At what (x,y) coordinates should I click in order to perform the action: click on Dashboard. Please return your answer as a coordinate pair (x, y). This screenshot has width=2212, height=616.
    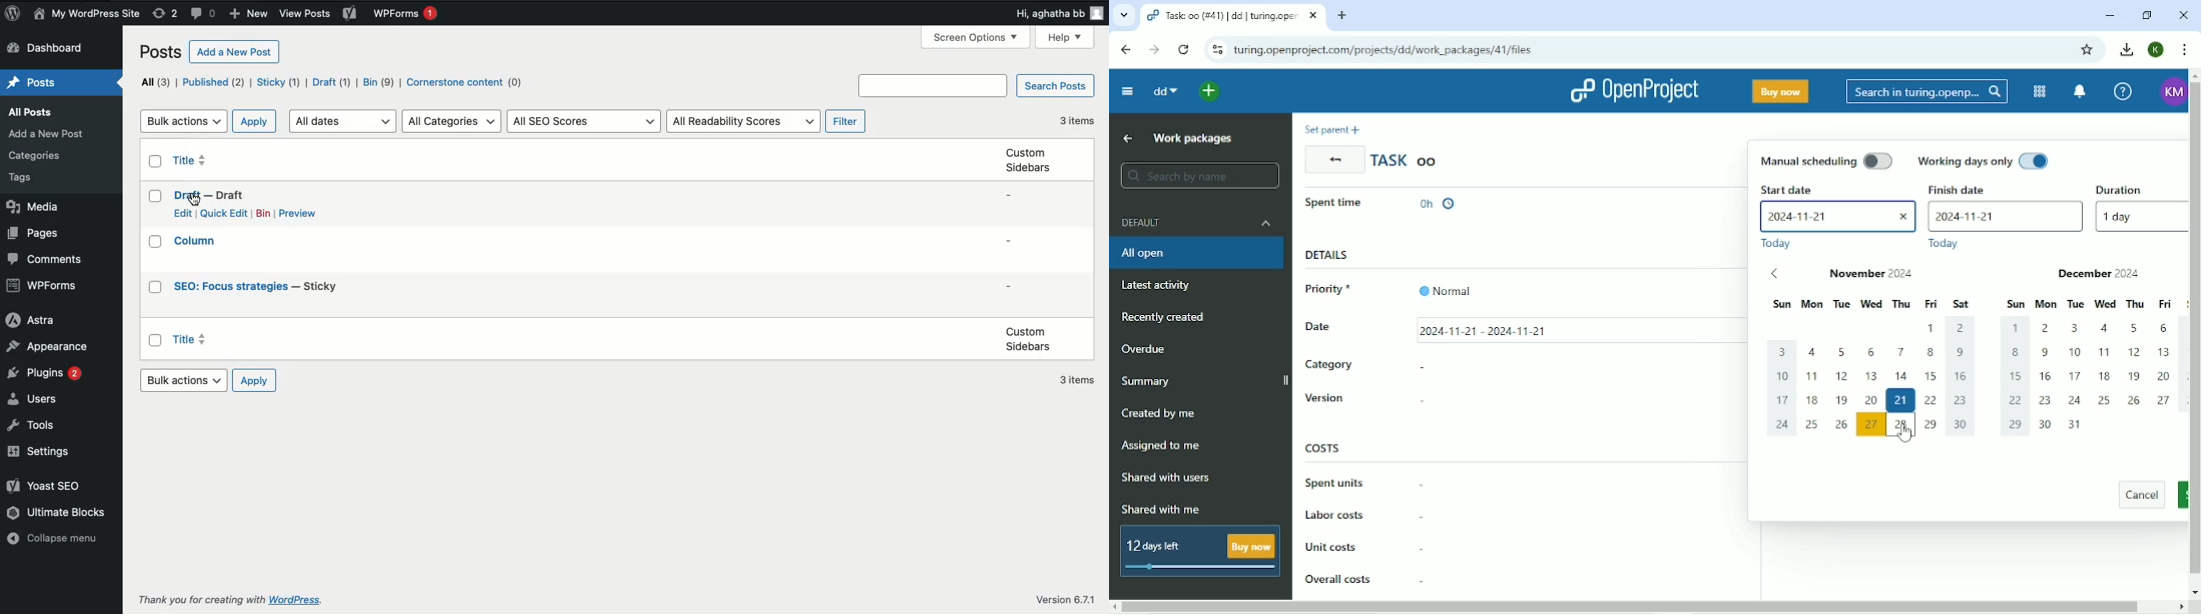
    Looking at the image, I should click on (49, 48).